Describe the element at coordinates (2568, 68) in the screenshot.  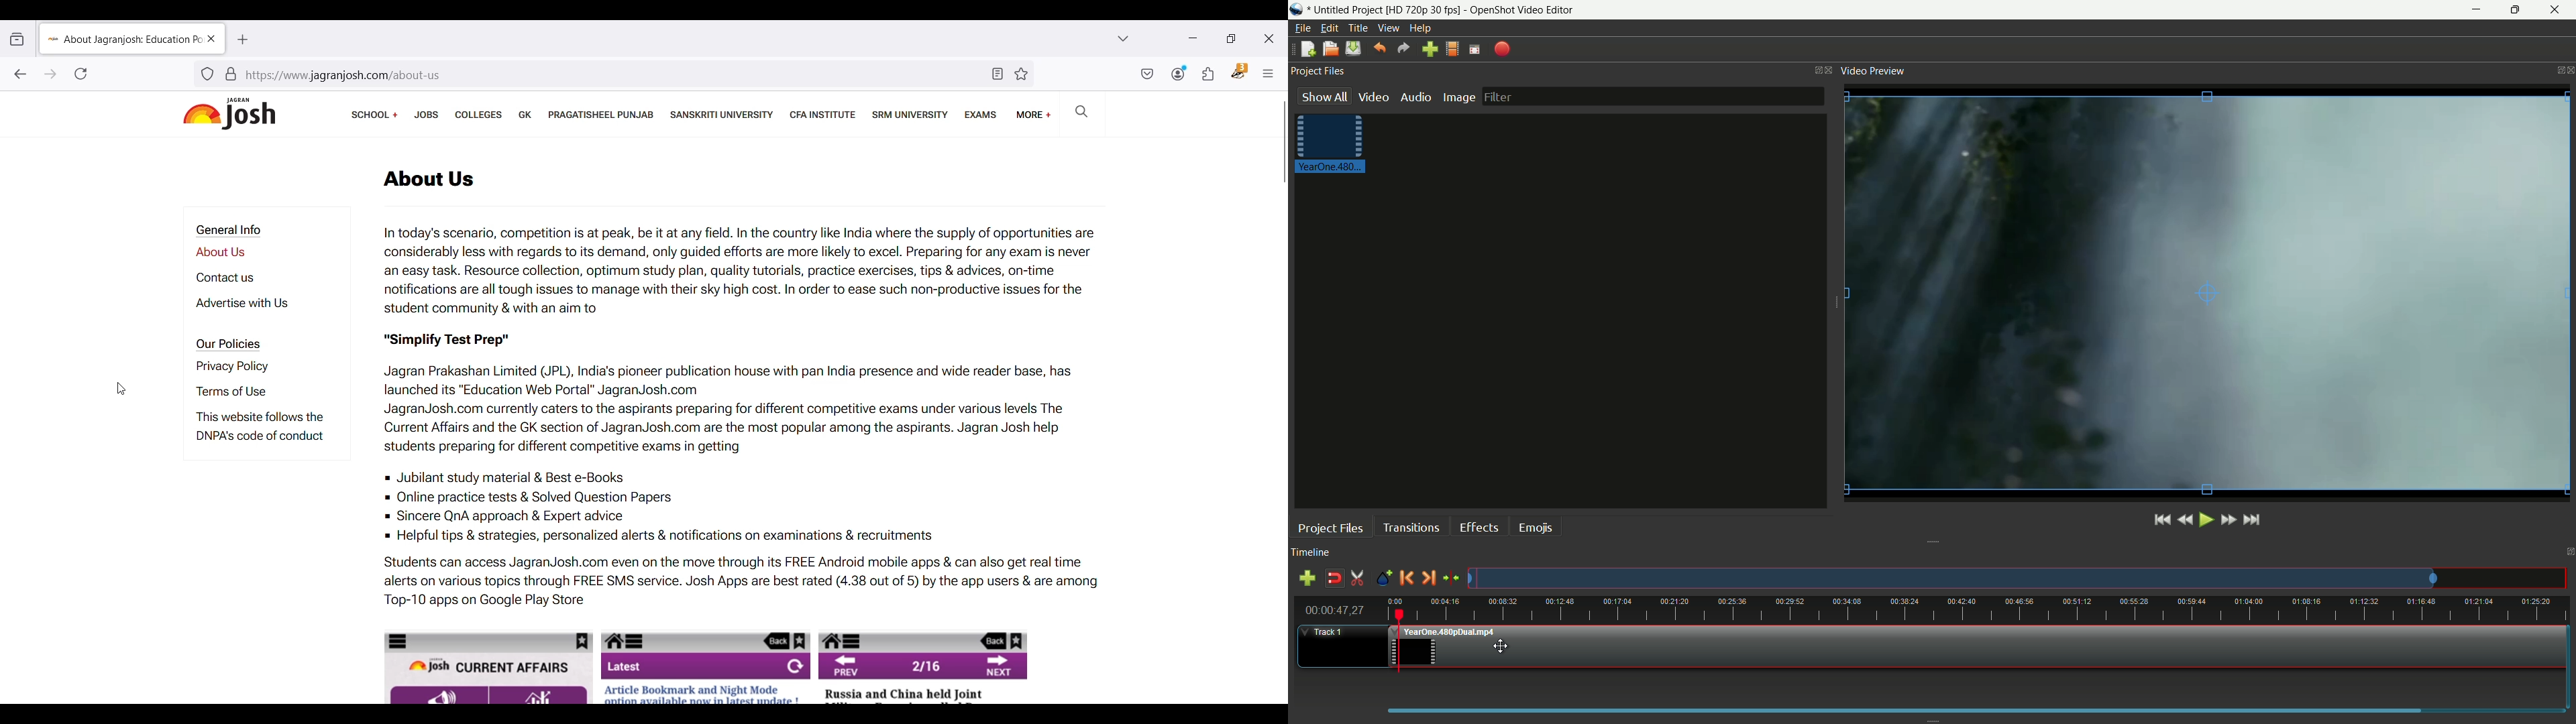
I see `close video preview` at that location.